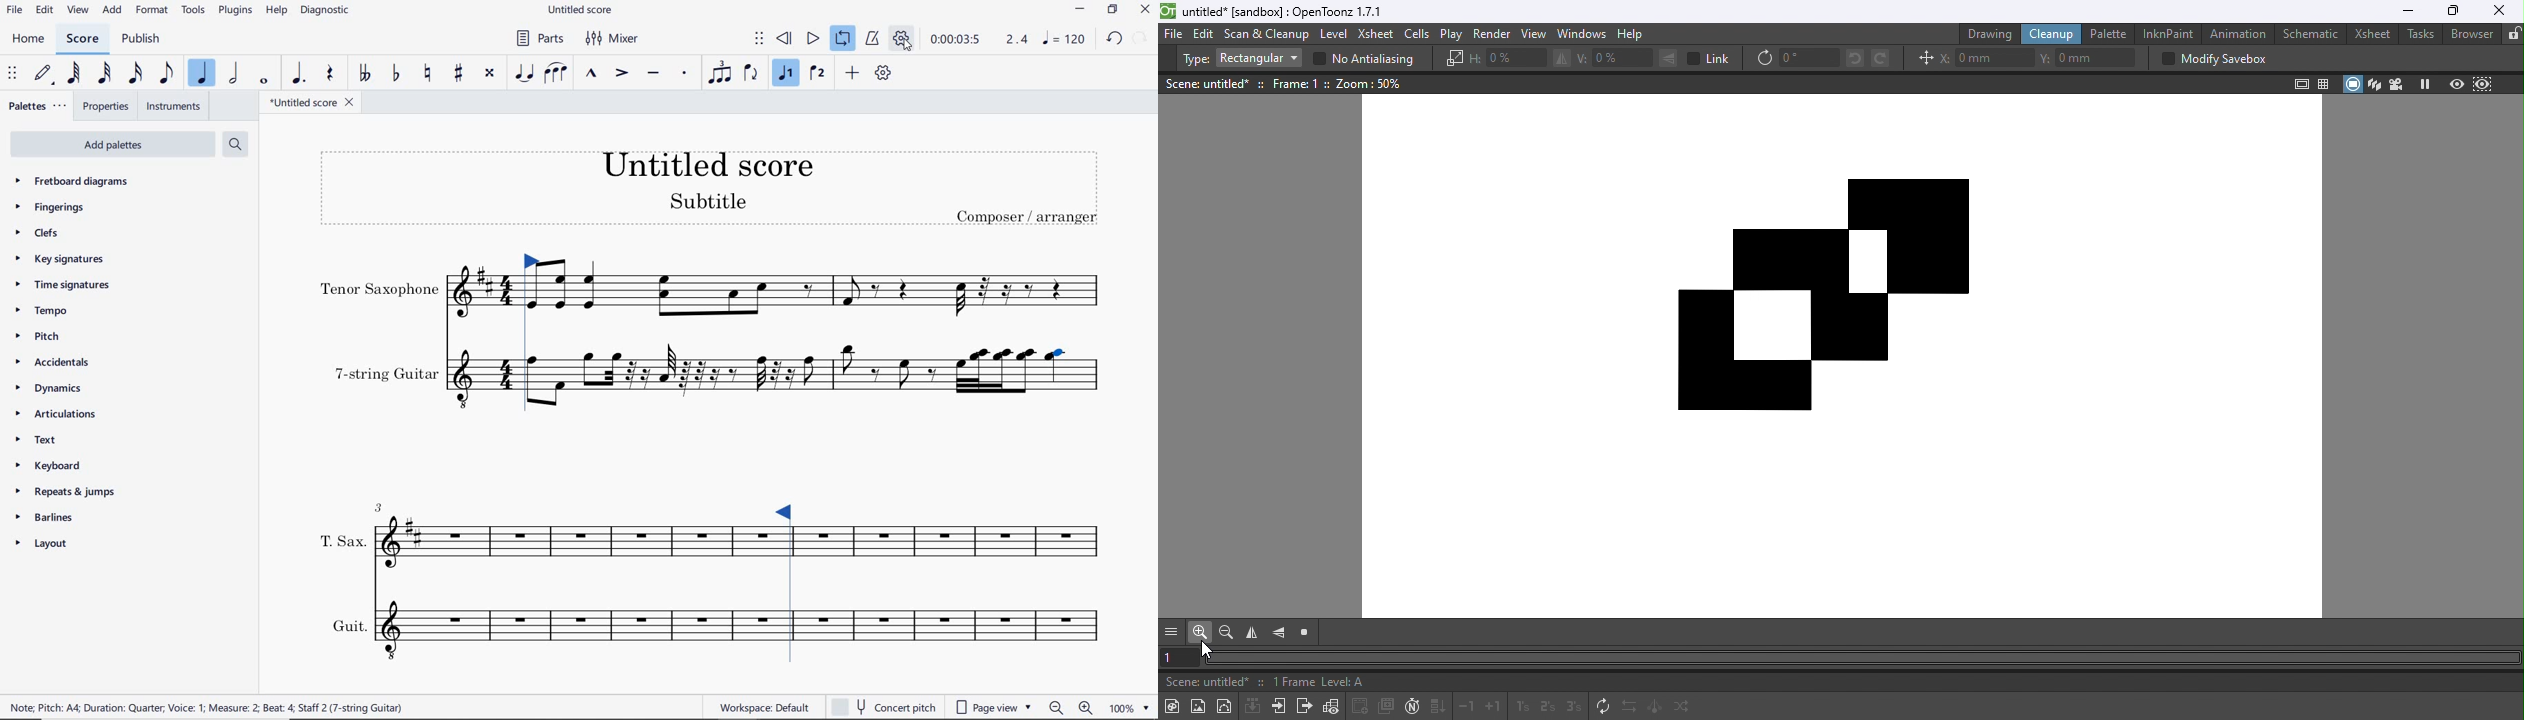  What do you see at coordinates (44, 11) in the screenshot?
I see `EDIT` at bounding box center [44, 11].